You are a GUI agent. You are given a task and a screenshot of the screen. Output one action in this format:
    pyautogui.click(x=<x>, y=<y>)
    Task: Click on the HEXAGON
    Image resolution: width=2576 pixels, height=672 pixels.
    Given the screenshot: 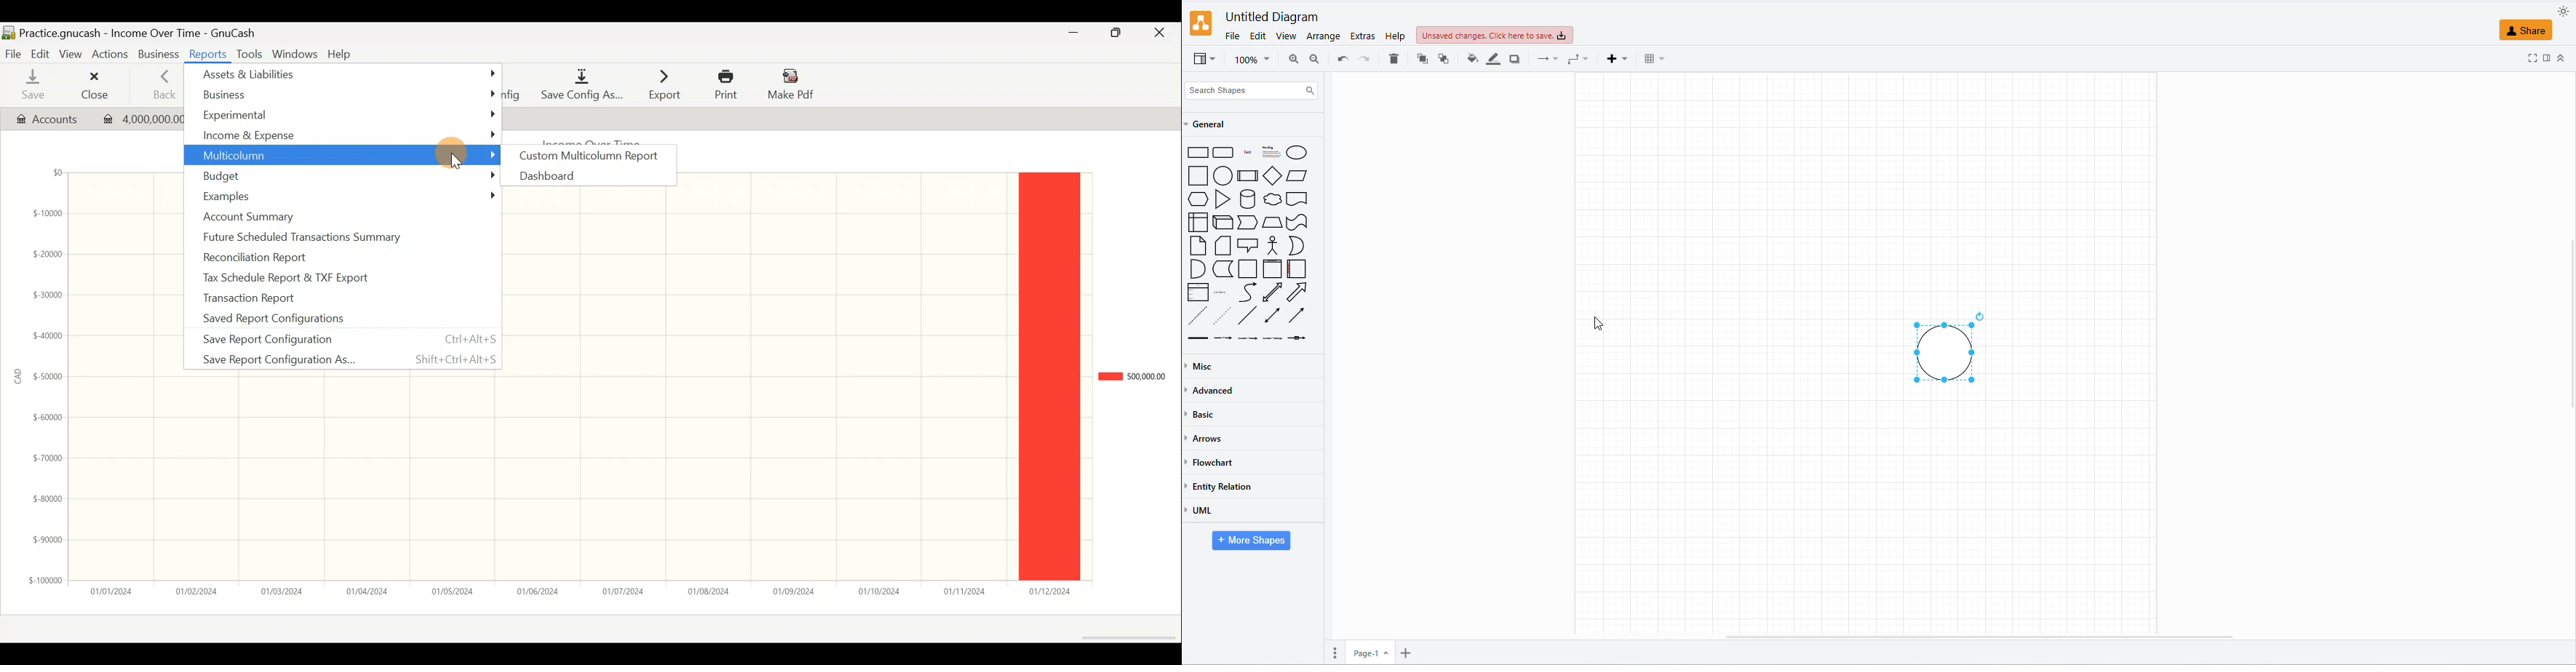 What is the action you would take?
    pyautogui.click(x=1199, y=199)
    